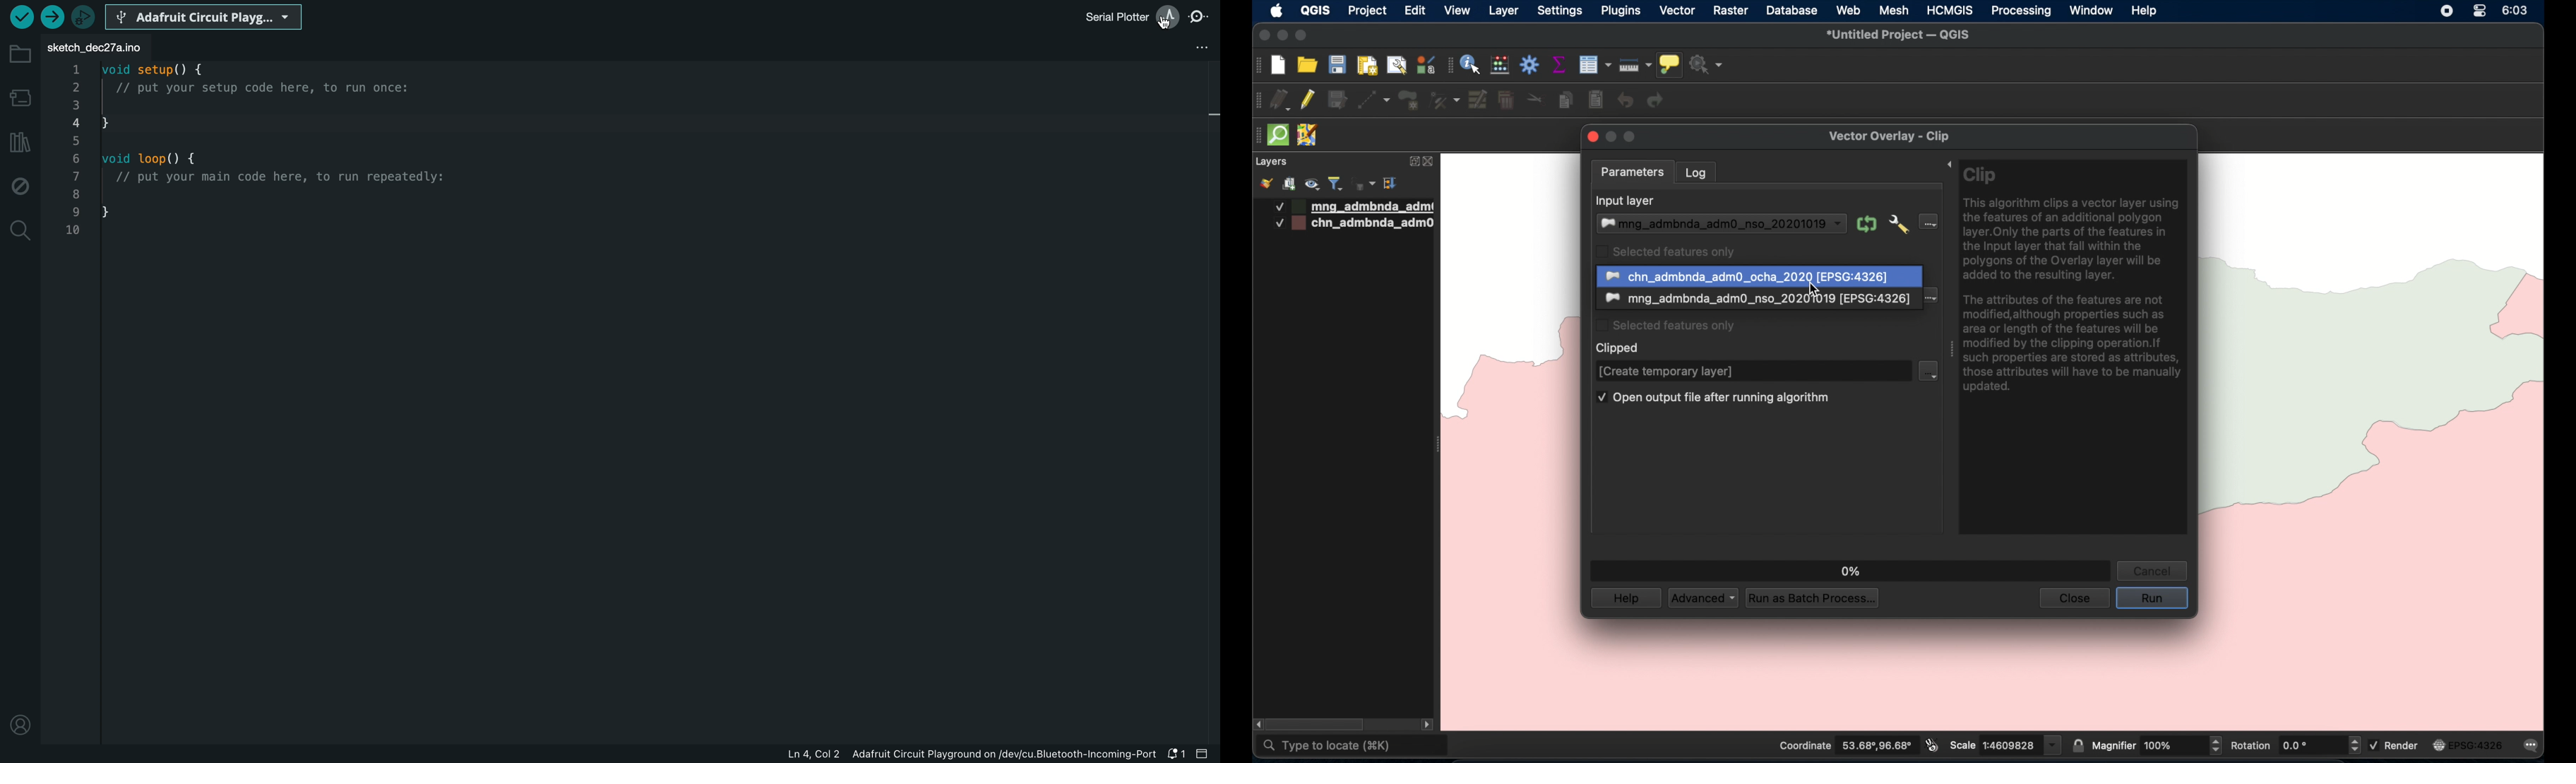 This screenshot has height=784, width=2576. Describe the element at coordinates (19, 96) in the screenshot. I see `board manager` at that location.